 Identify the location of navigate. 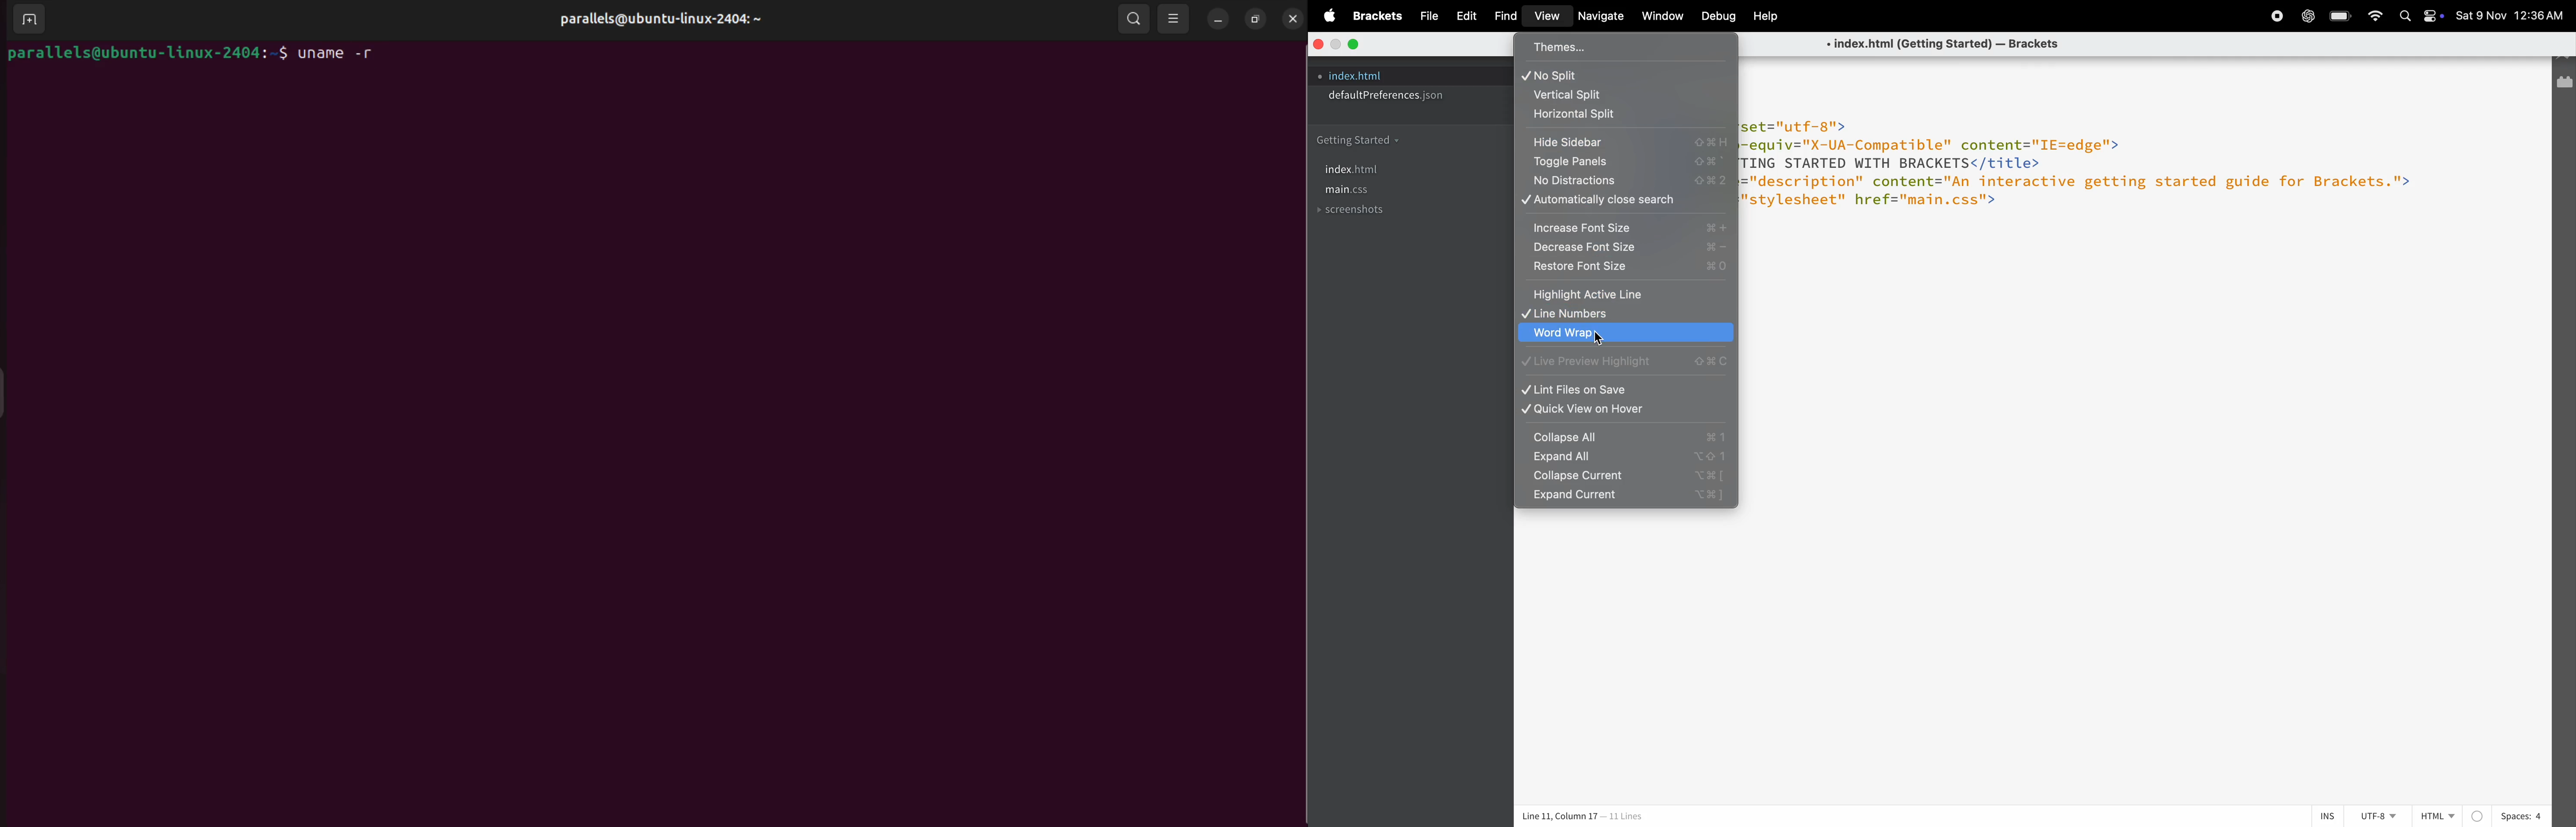
(1605, 18).